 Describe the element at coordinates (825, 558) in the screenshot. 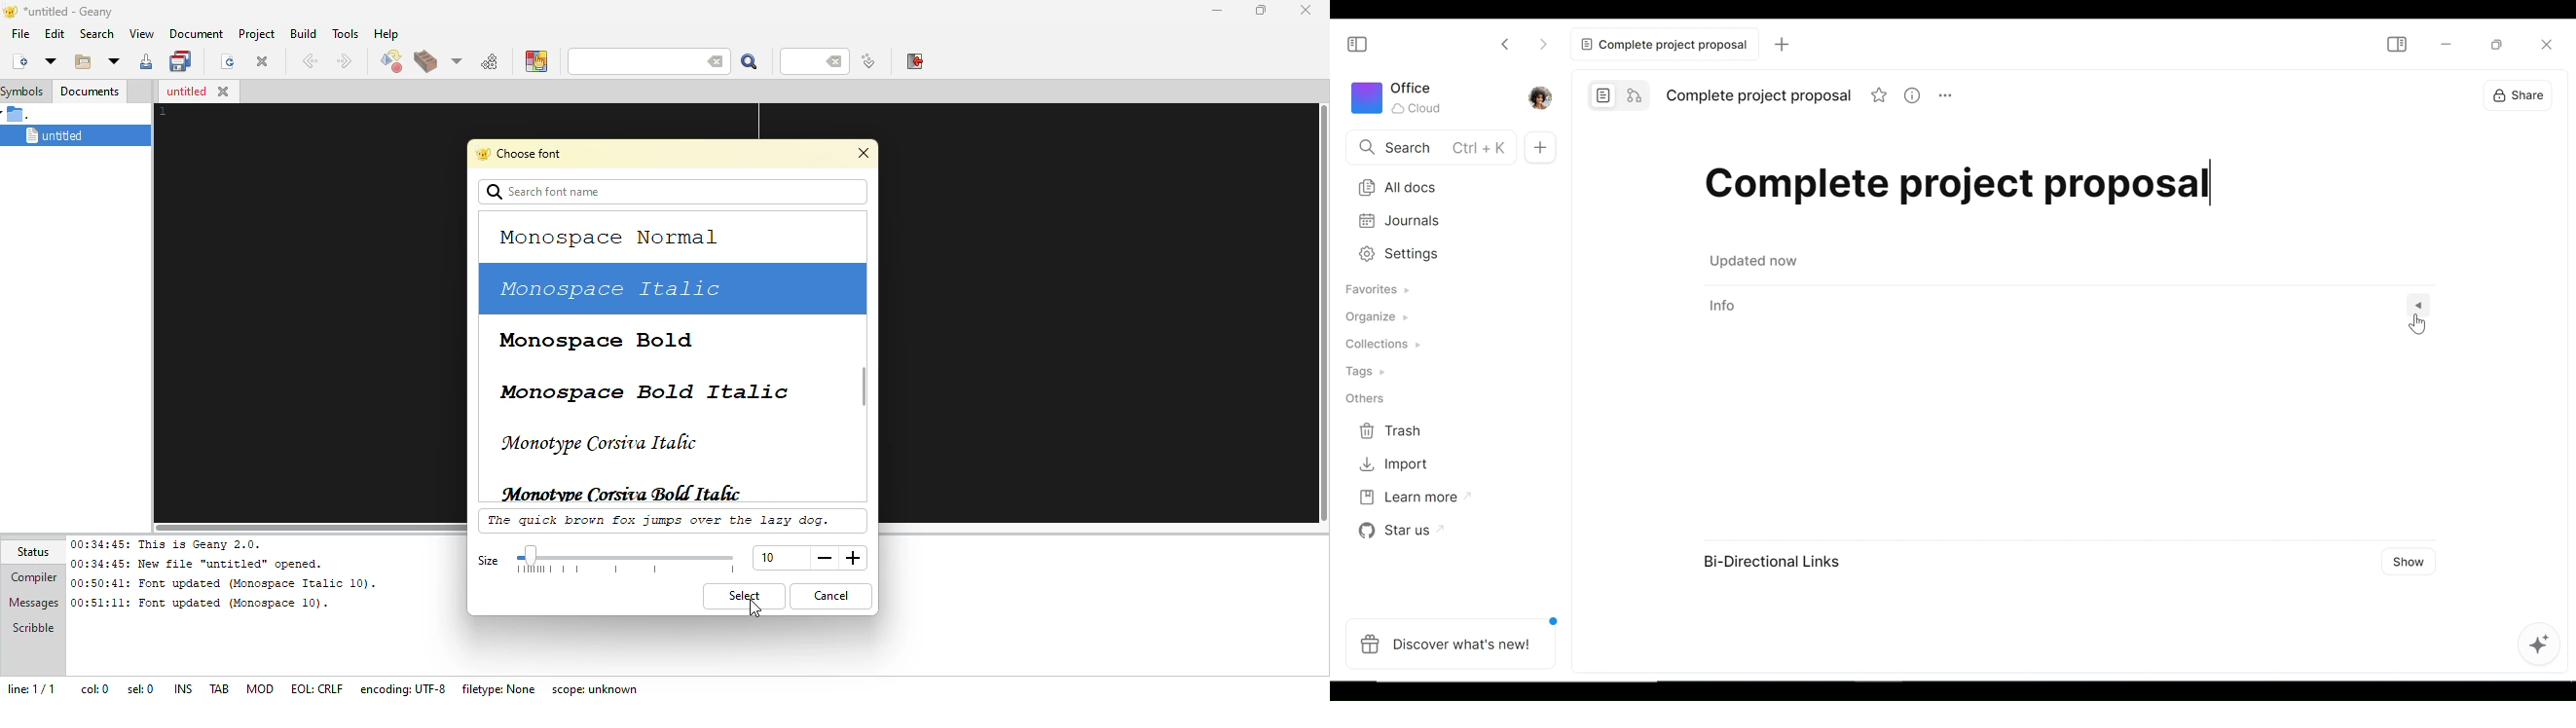

I see `less` at that location.